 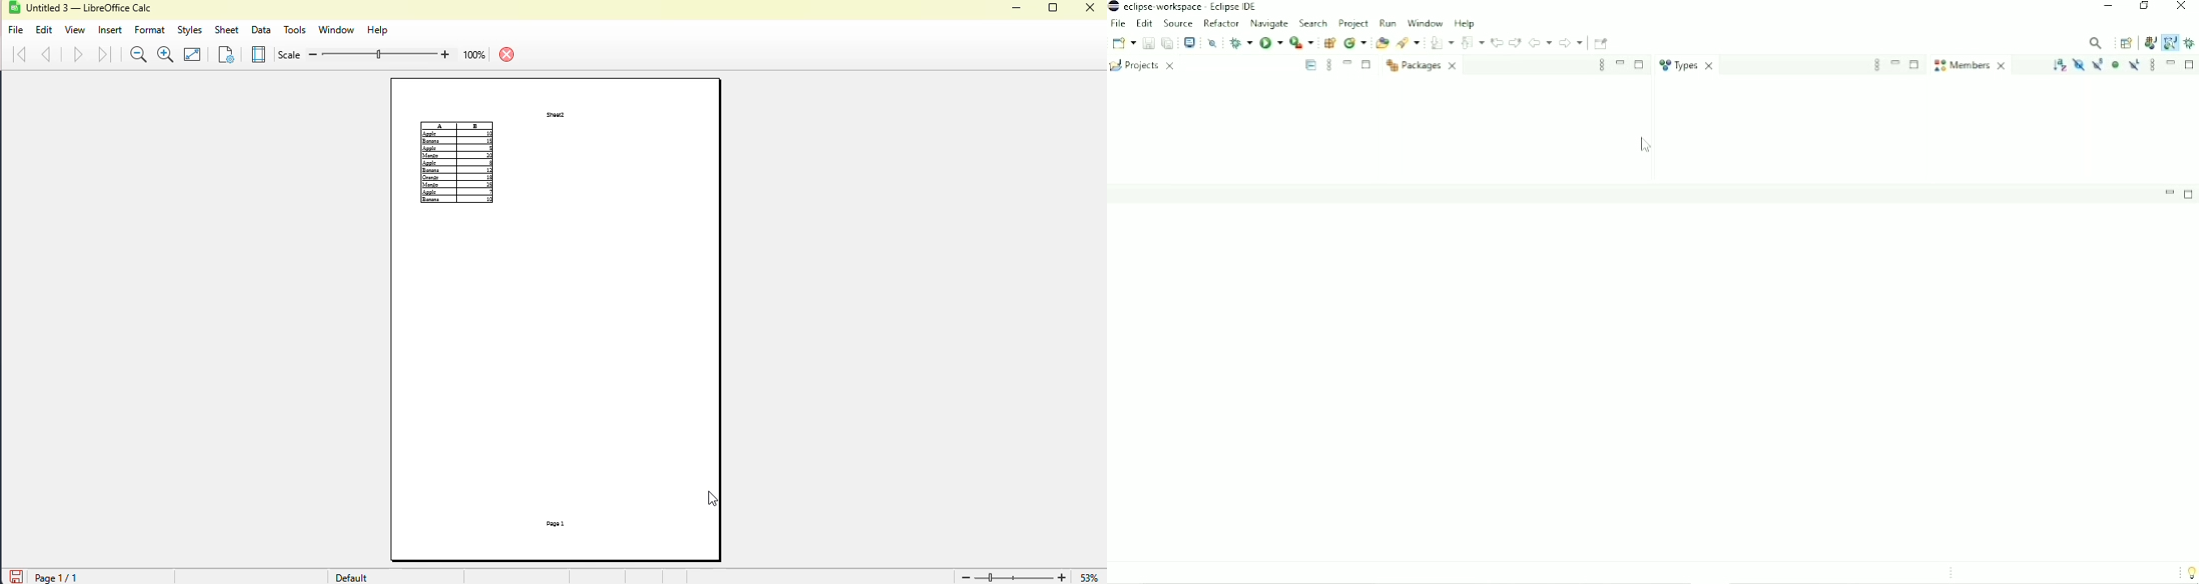 I want to click on format, so click(x=150, y=30).